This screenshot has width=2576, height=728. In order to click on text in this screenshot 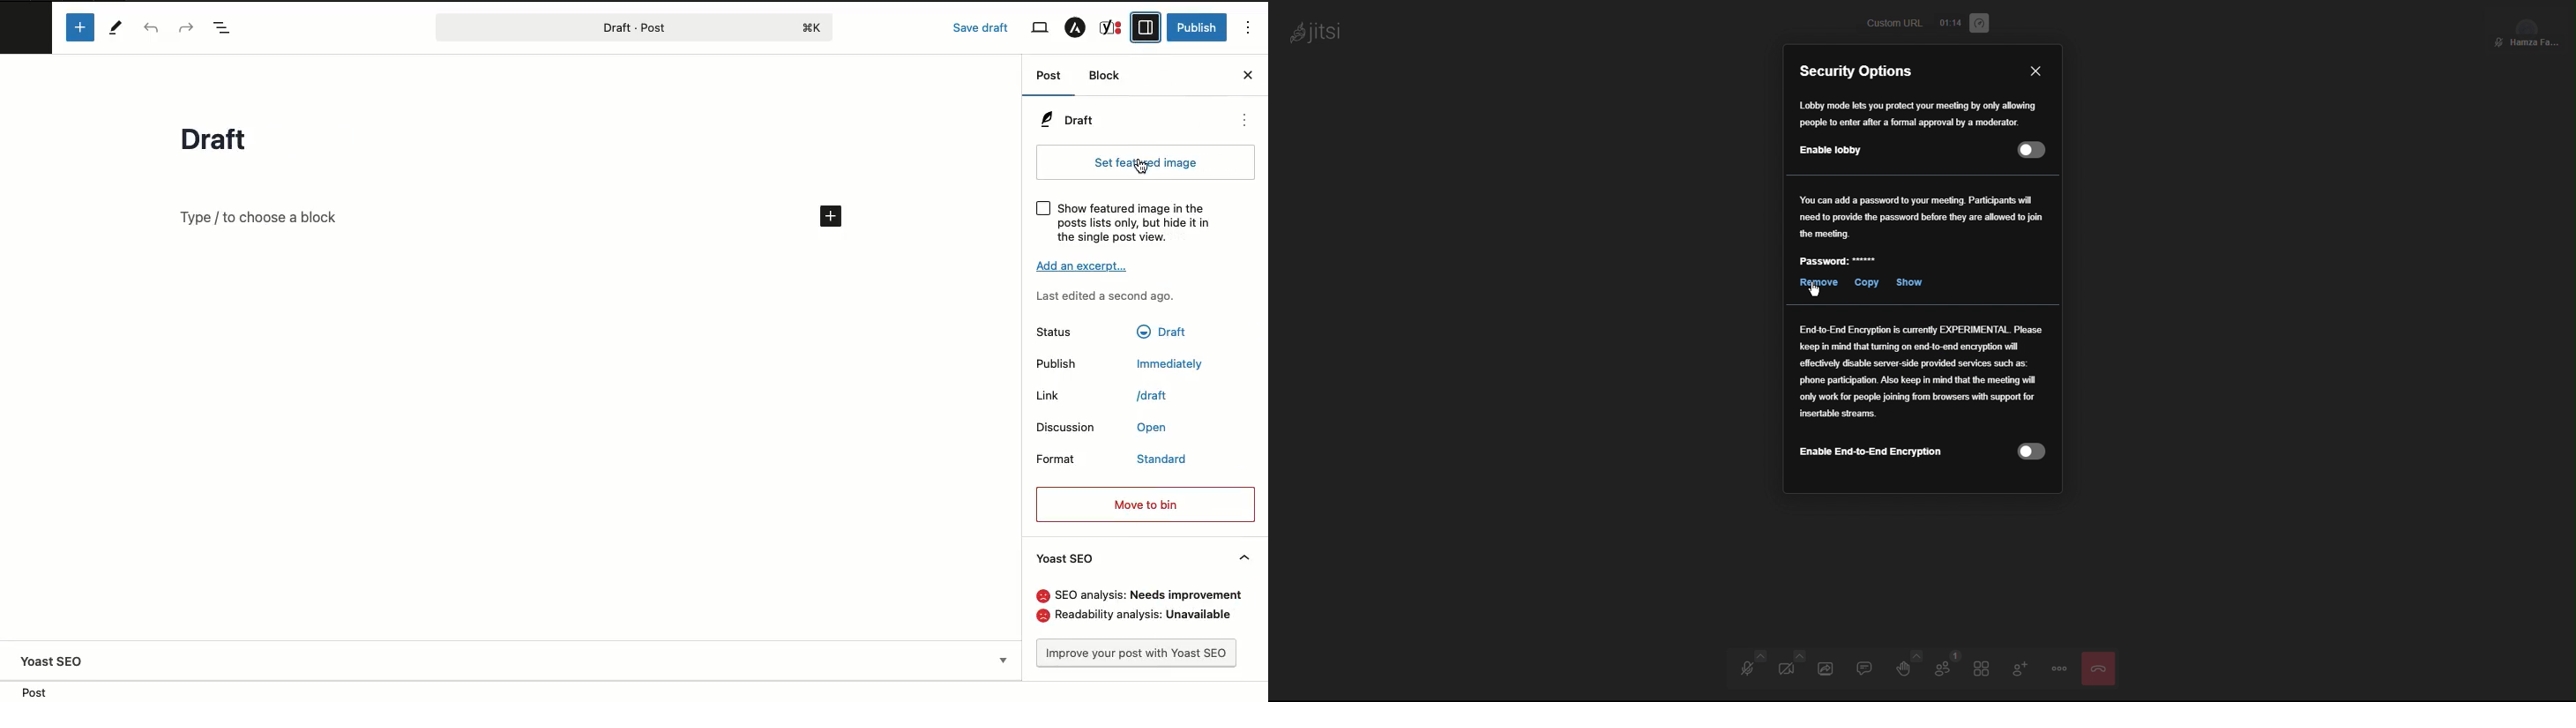, I will do `click(1165, 459)`.